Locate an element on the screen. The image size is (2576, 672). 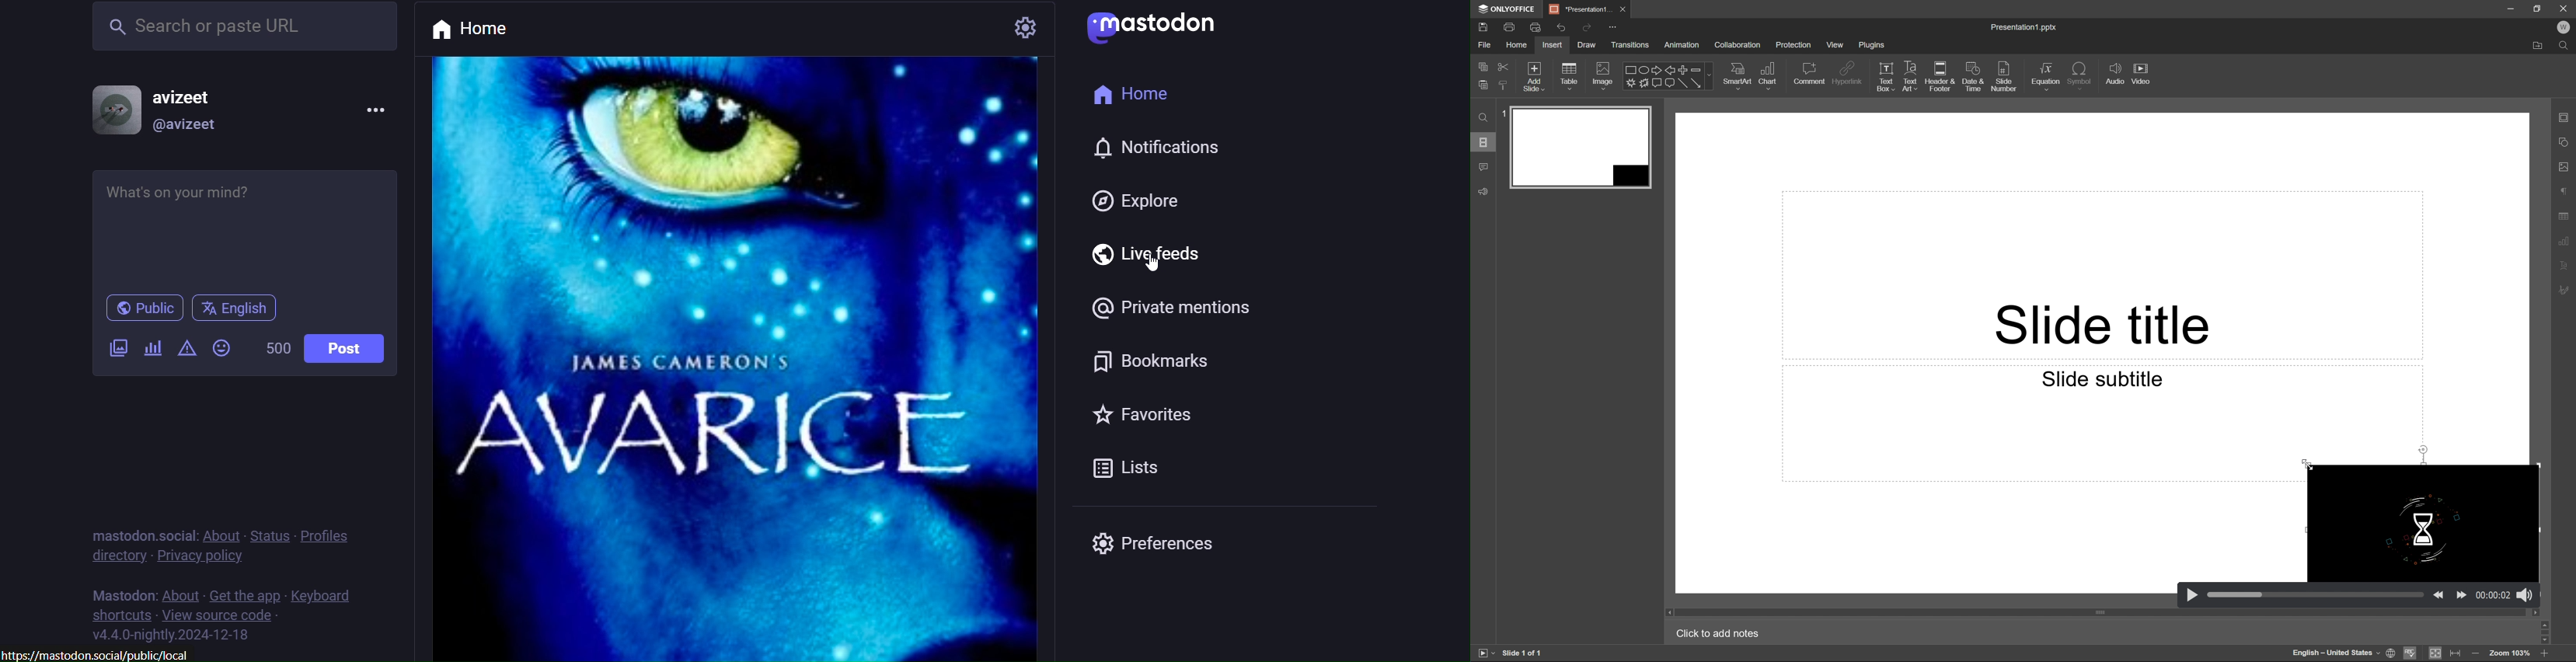
about is located at coordinates (176, 589).